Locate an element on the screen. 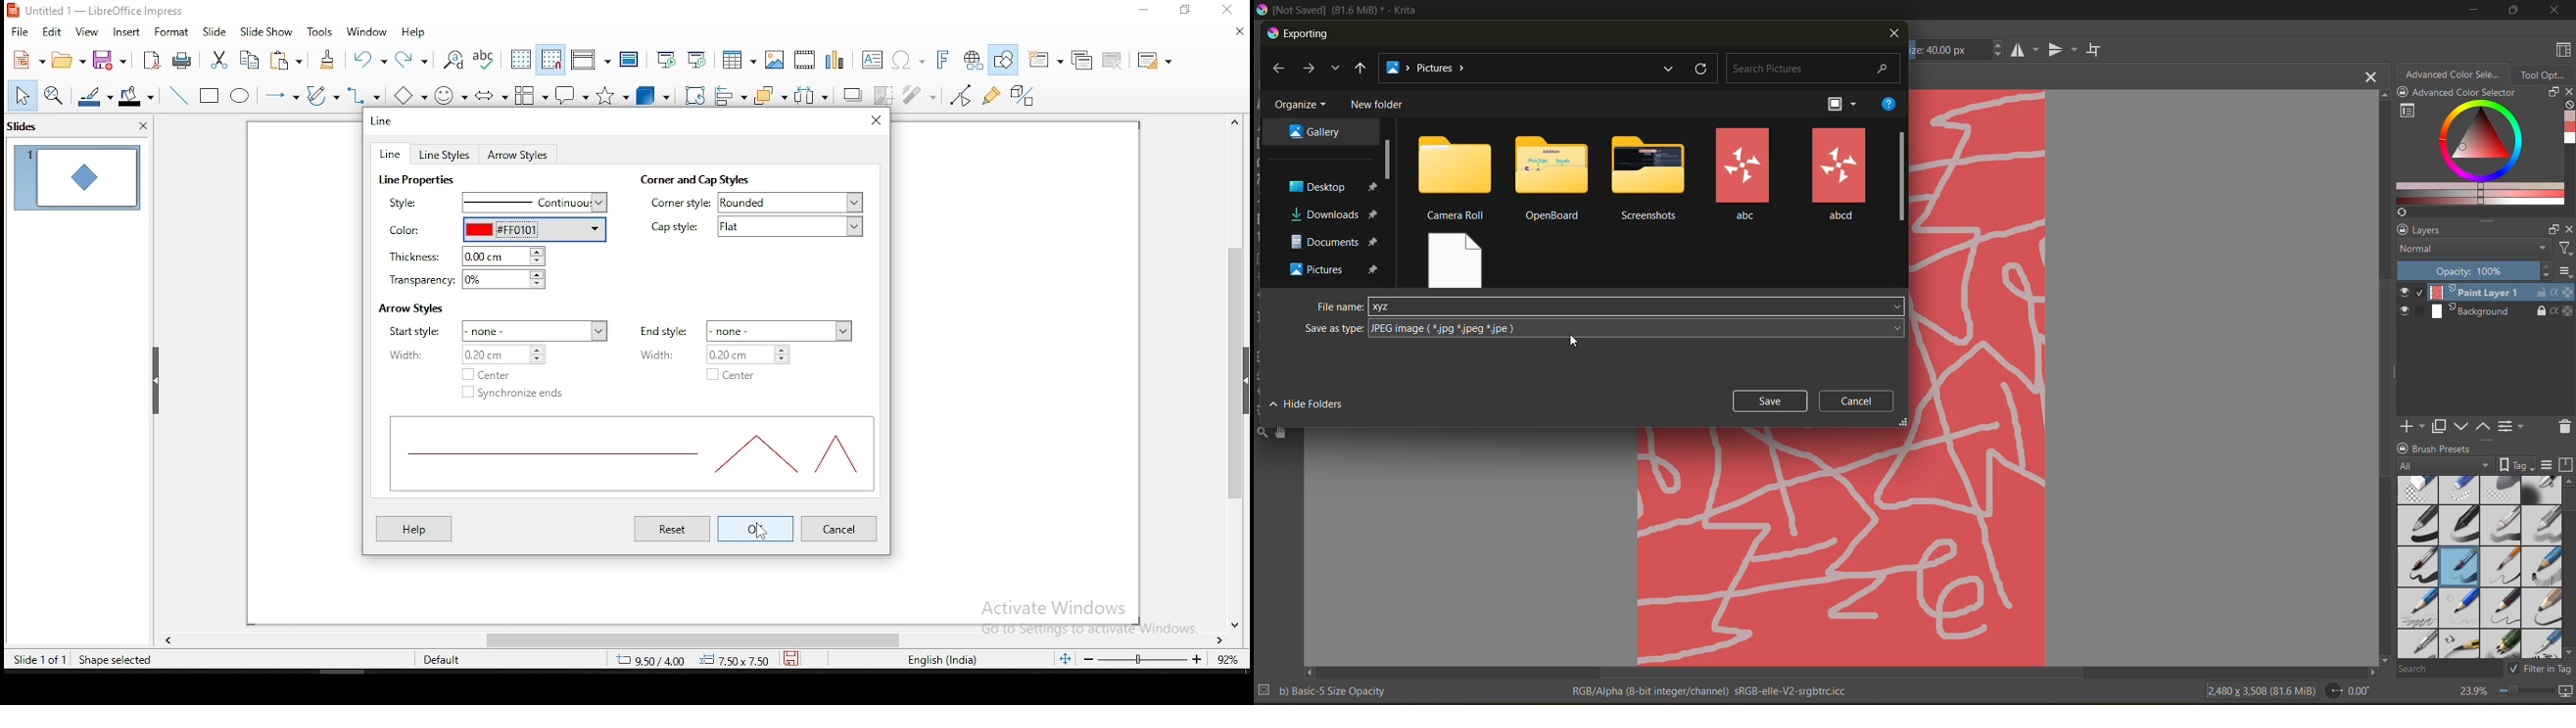 This screenshot has height=728, width=2576. layers is located at coordinates (2476, 231).